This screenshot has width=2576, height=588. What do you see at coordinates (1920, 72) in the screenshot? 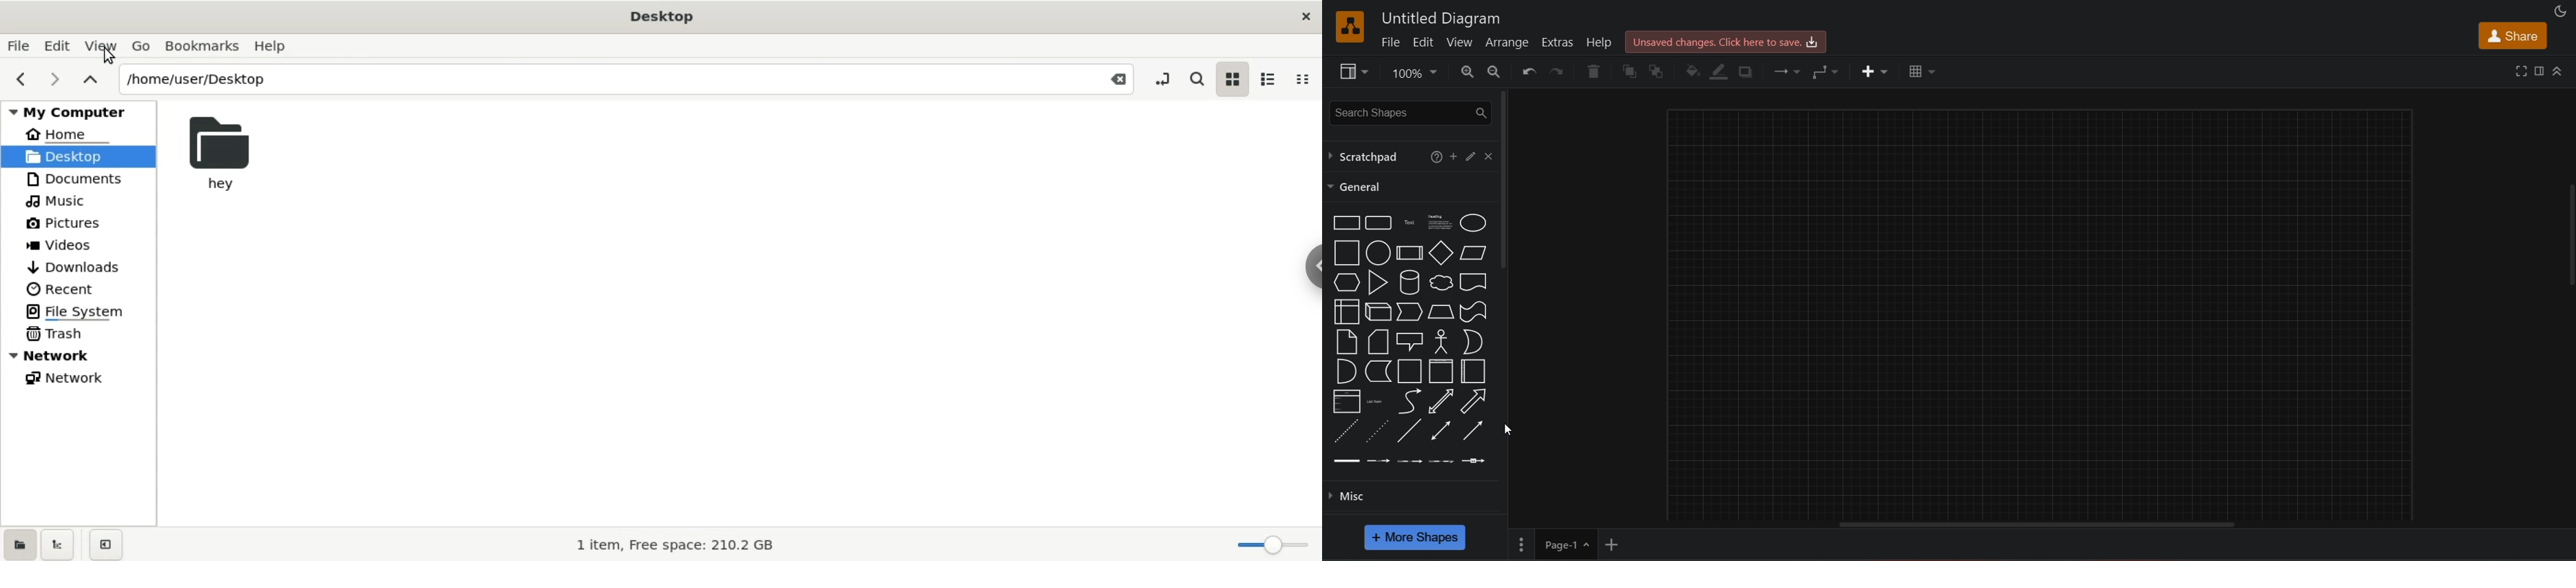
I see `table` at bounding box center [1920, 72].